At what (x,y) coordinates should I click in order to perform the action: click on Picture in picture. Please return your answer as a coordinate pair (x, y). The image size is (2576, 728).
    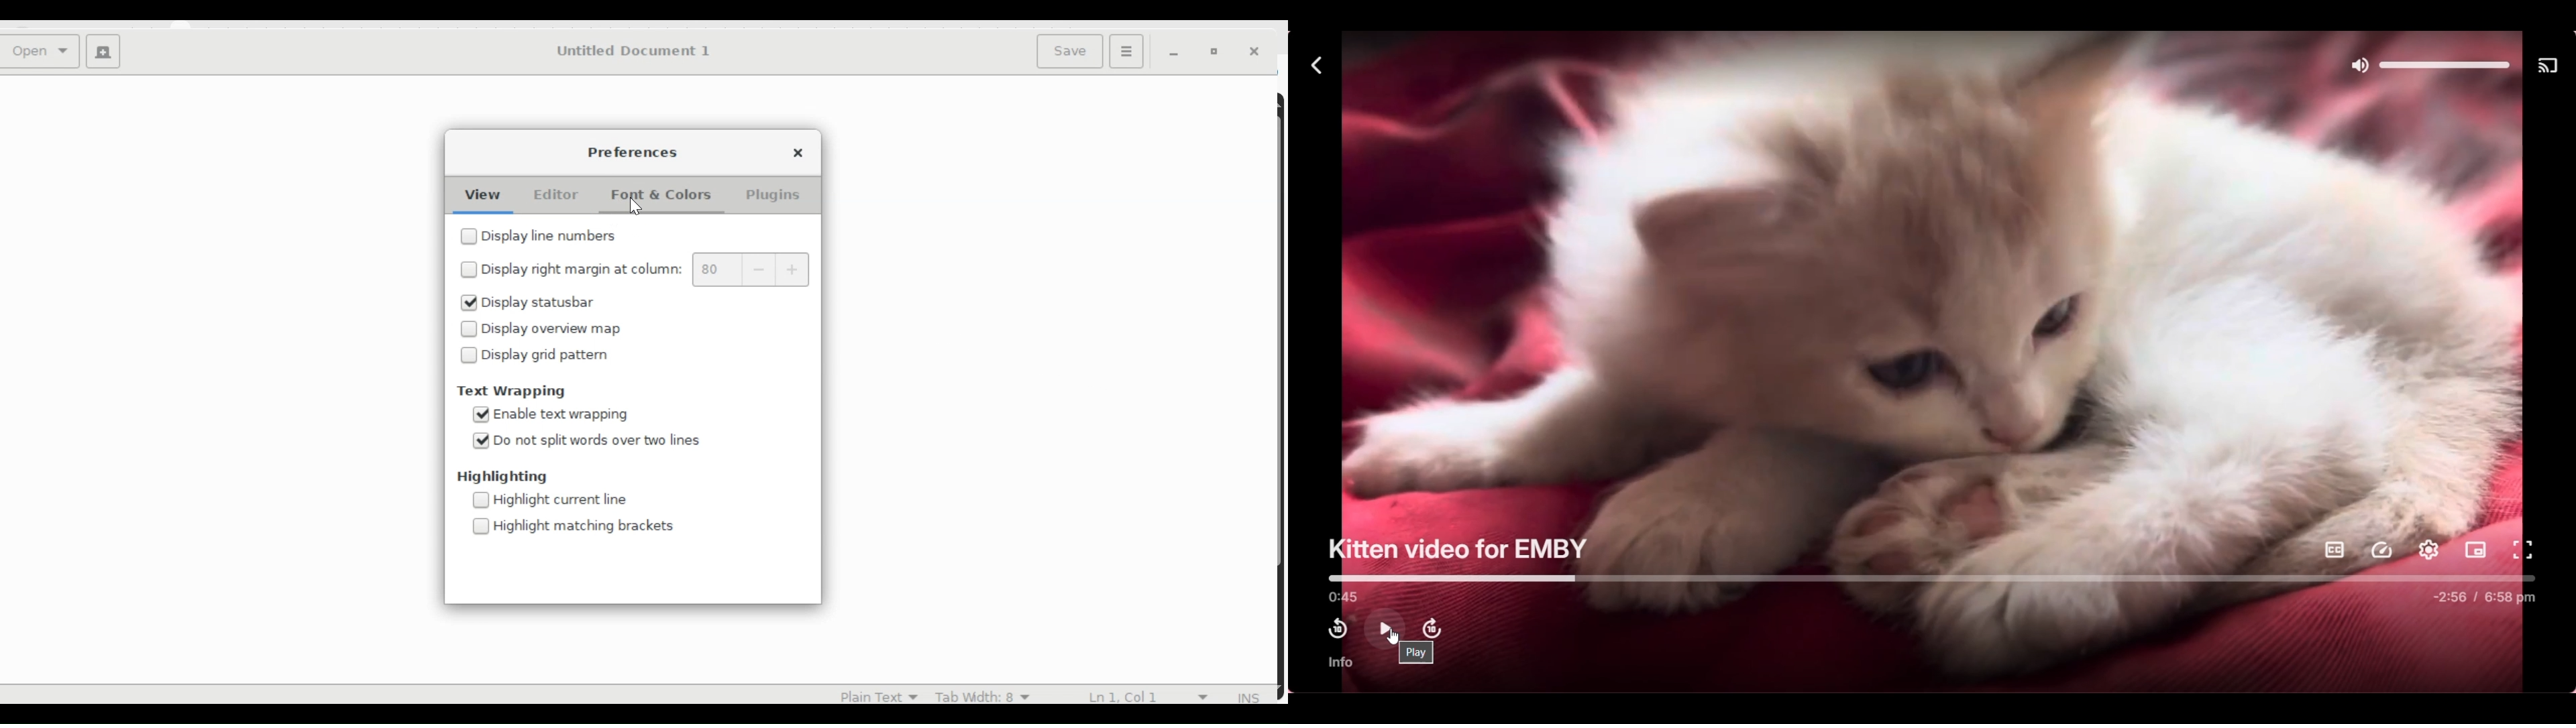
    Looking at the image, I should click on (2475, 550).